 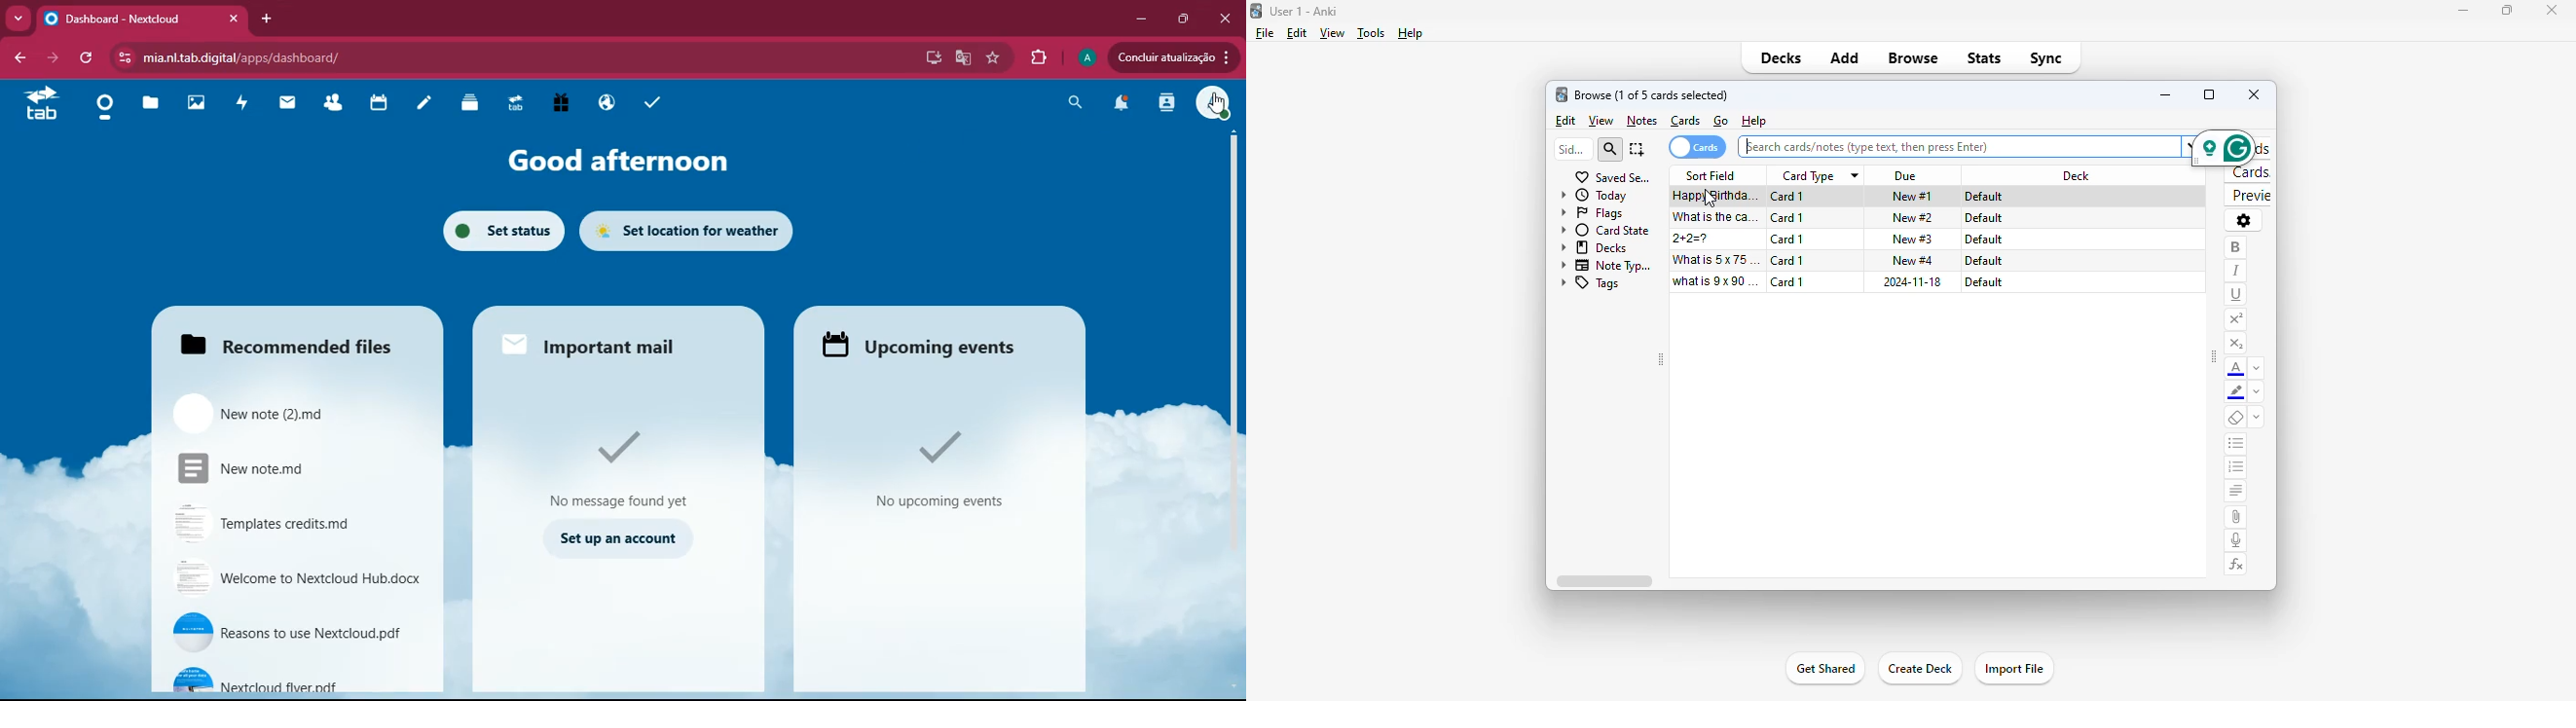 What do you see at coordinates (422, 105) in the screenshot?
I see `notes` at bounding box center [422, 105].